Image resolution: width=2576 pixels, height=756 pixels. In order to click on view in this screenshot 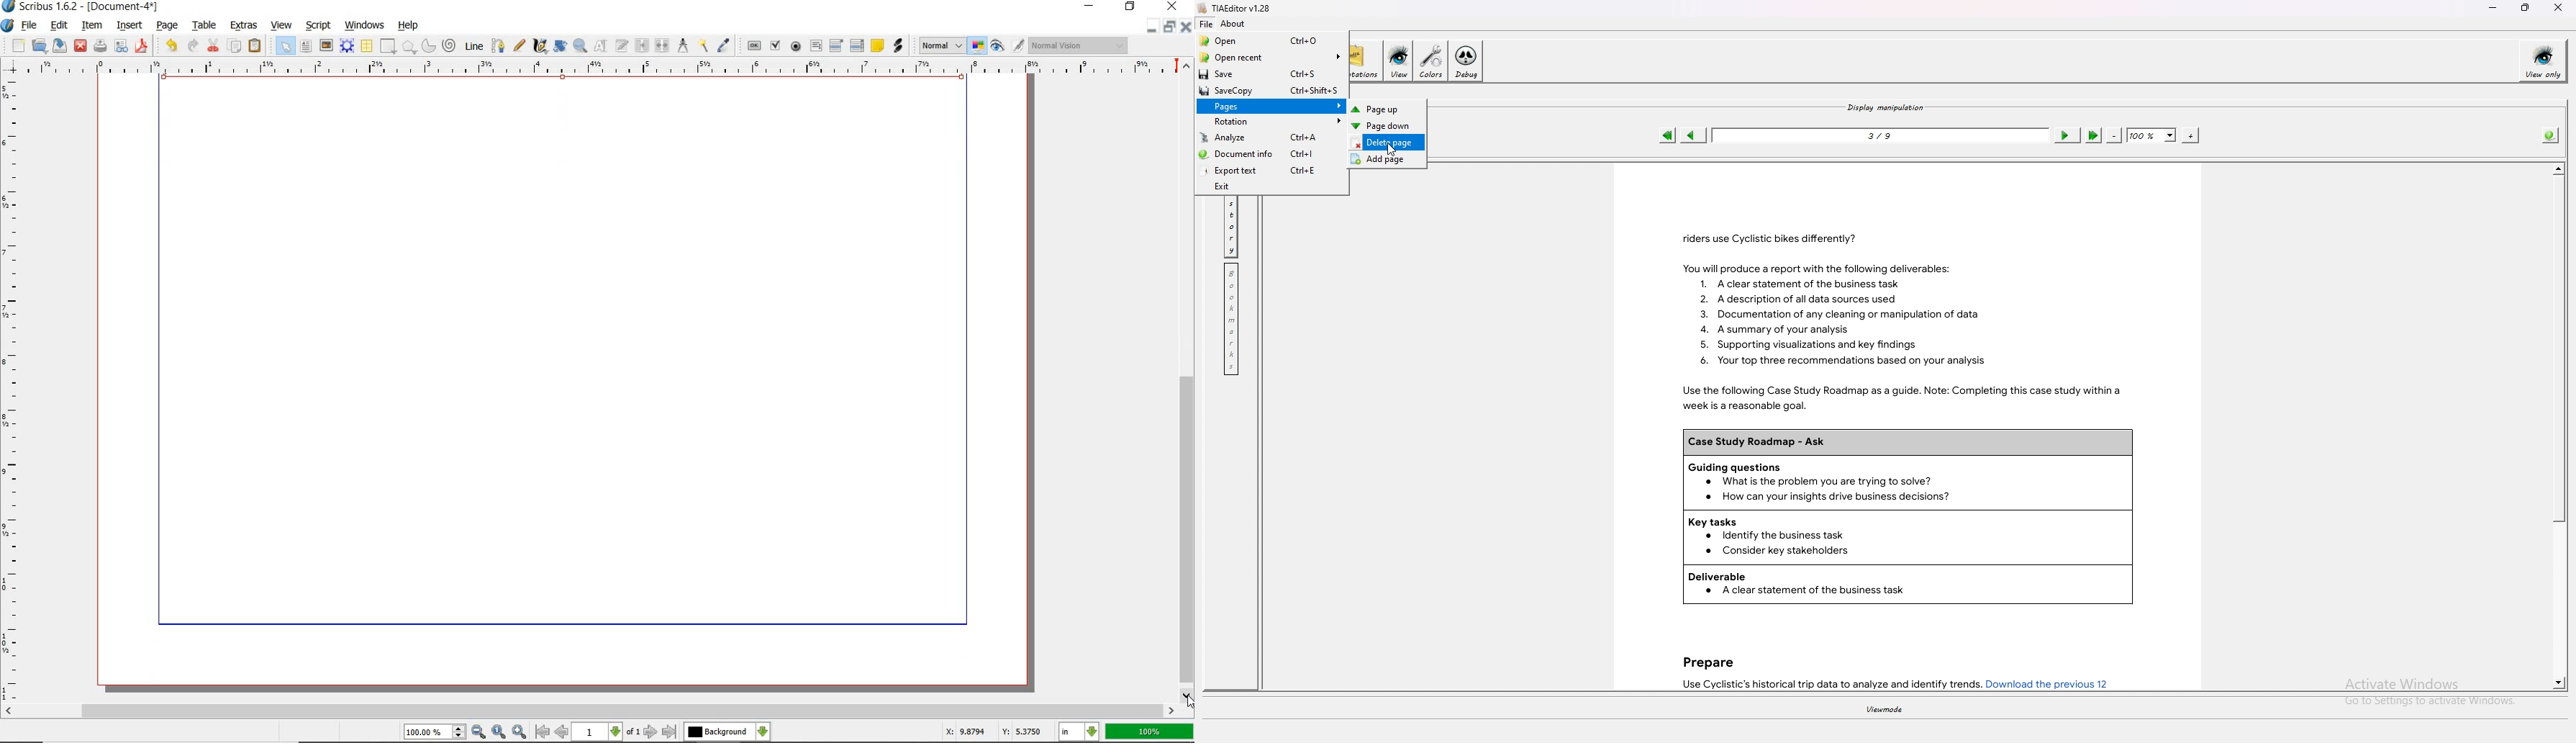, I will do `click(282, 26)`.